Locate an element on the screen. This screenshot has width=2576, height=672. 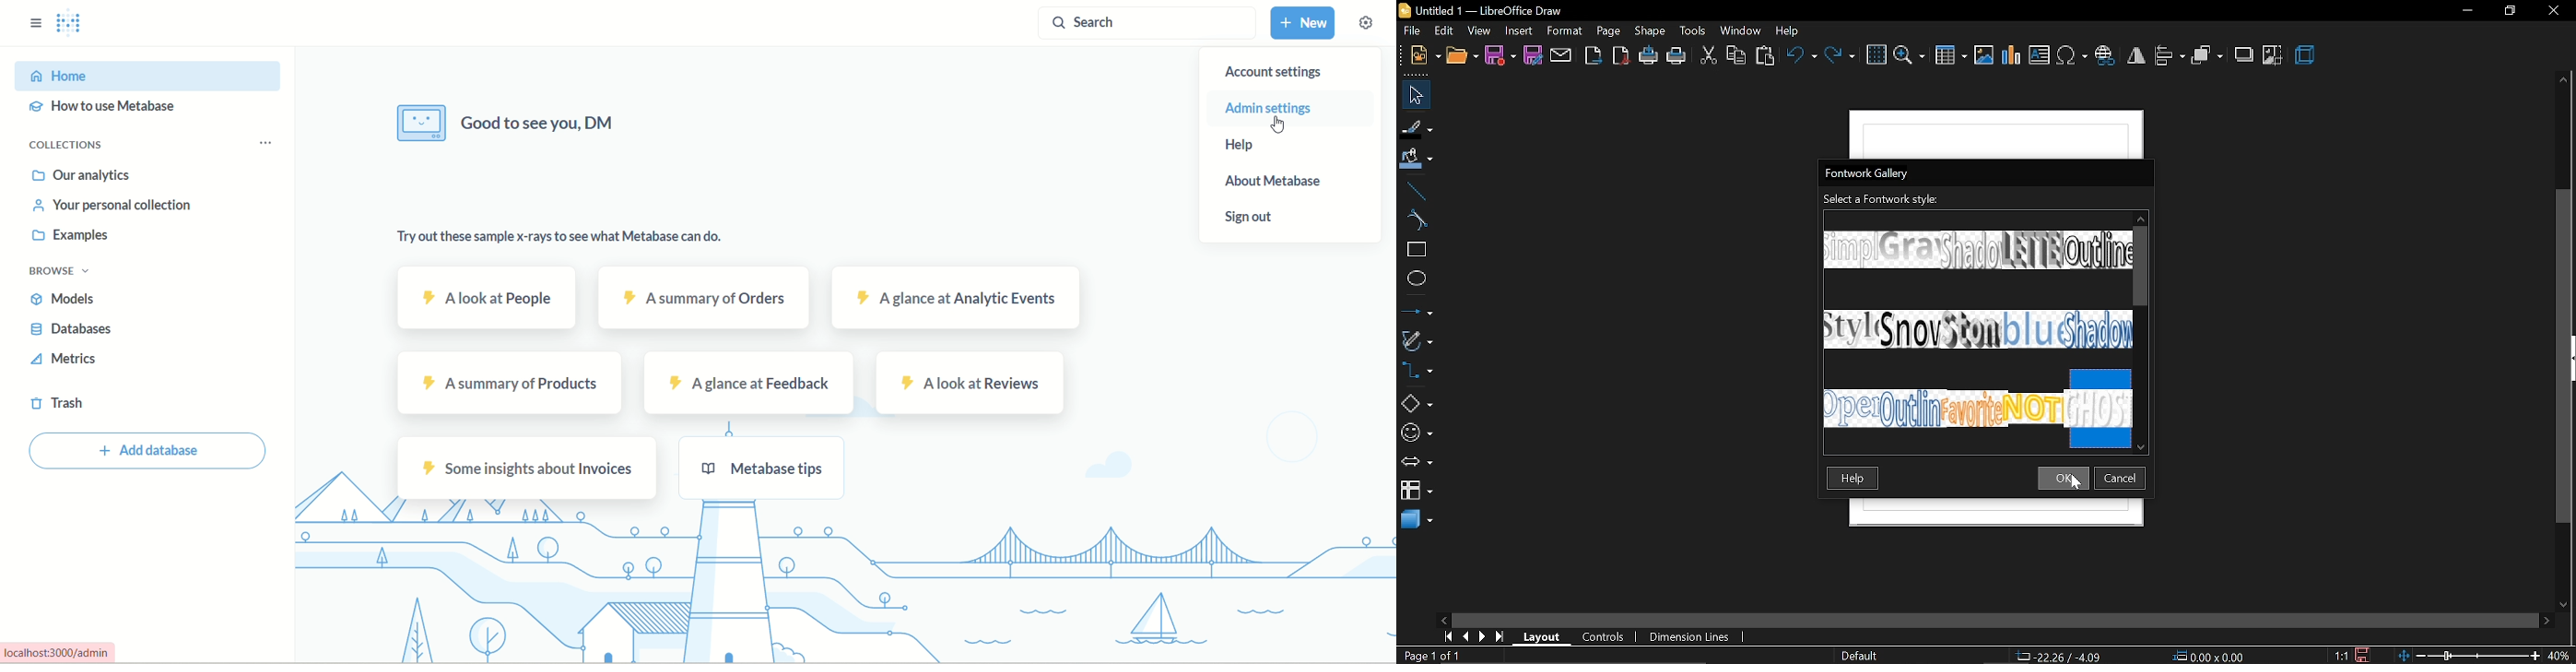
dimension lines is located at coordinates (1689, 637).